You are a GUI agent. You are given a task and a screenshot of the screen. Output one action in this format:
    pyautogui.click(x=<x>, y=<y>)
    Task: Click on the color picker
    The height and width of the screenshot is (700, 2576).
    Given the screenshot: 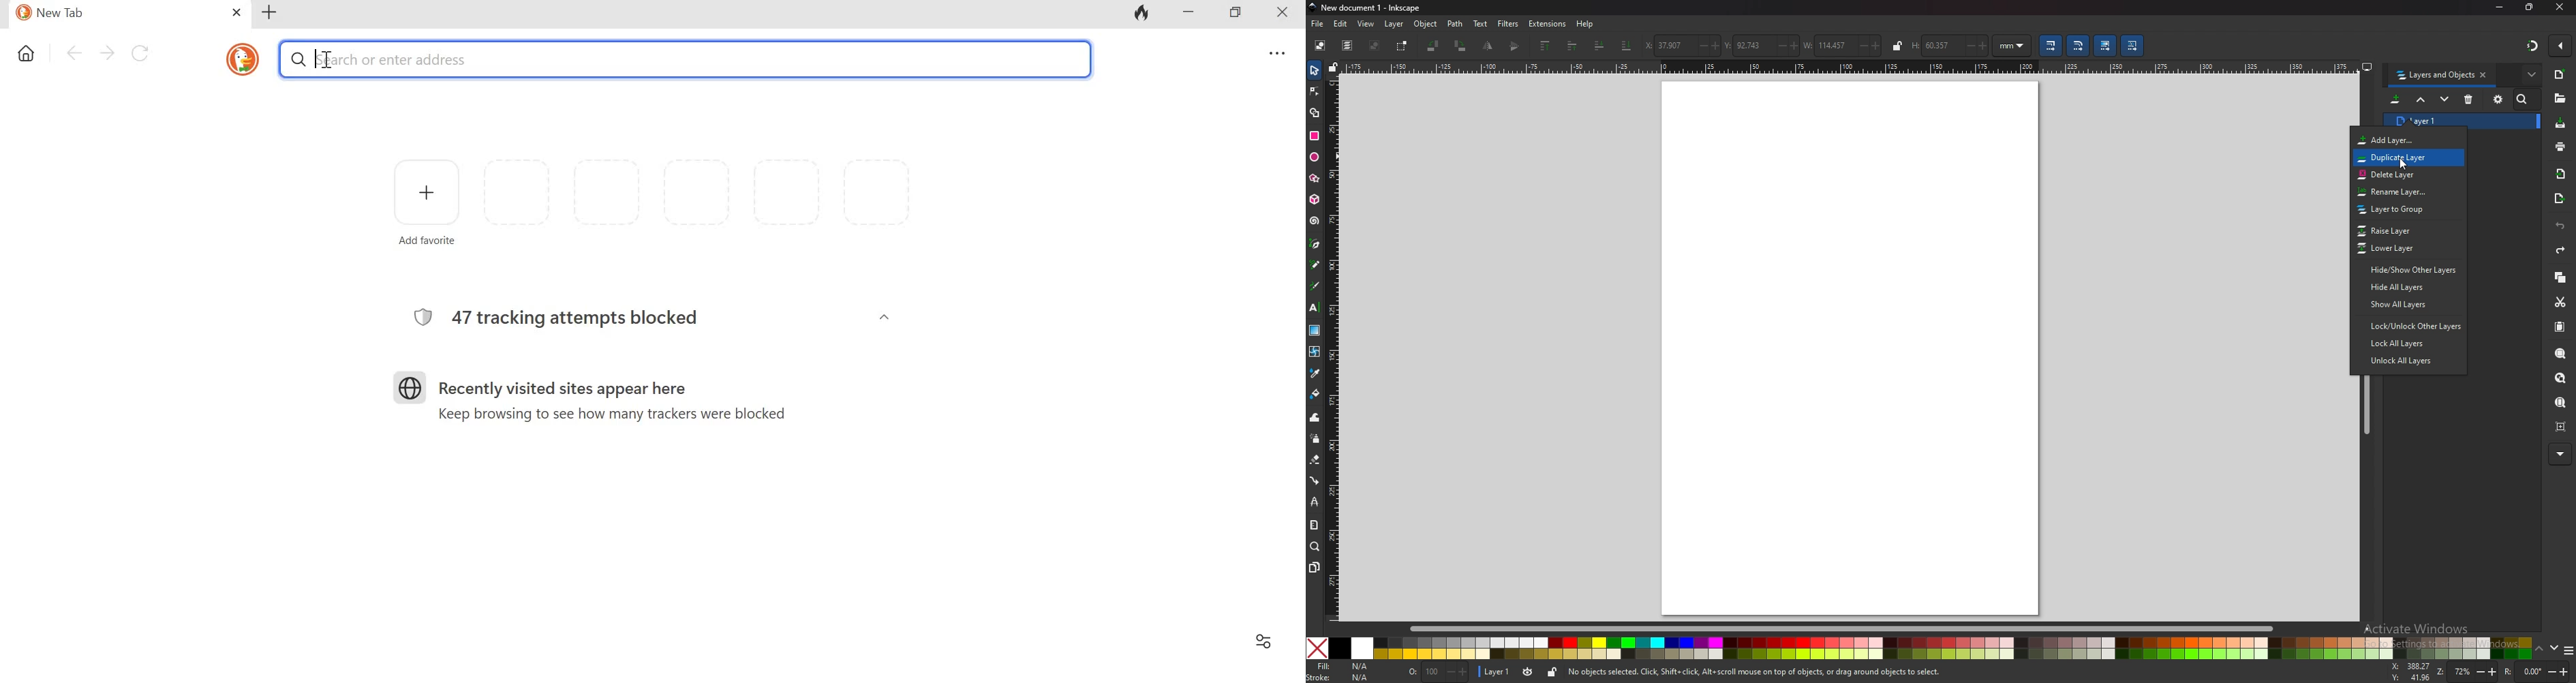 What is the action you would take?
    pyautogui.click(x=1314, y=374)
    